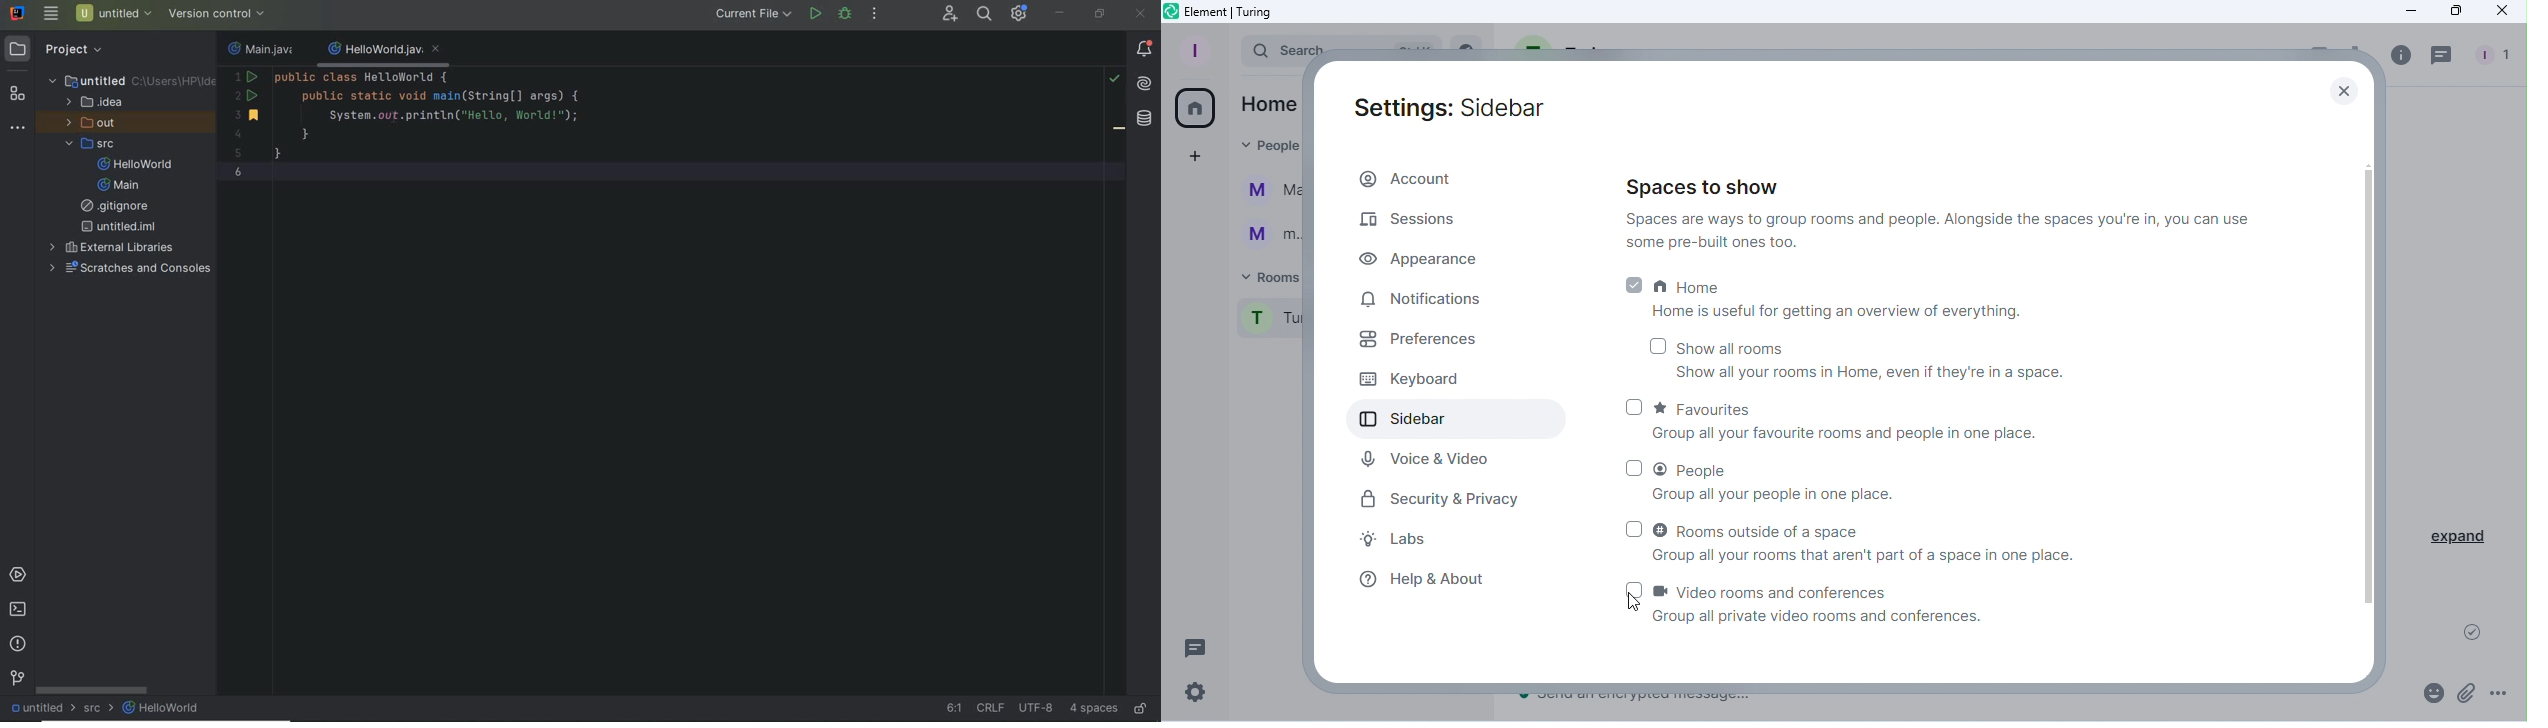  I want to click on People, so click(1839, 479).